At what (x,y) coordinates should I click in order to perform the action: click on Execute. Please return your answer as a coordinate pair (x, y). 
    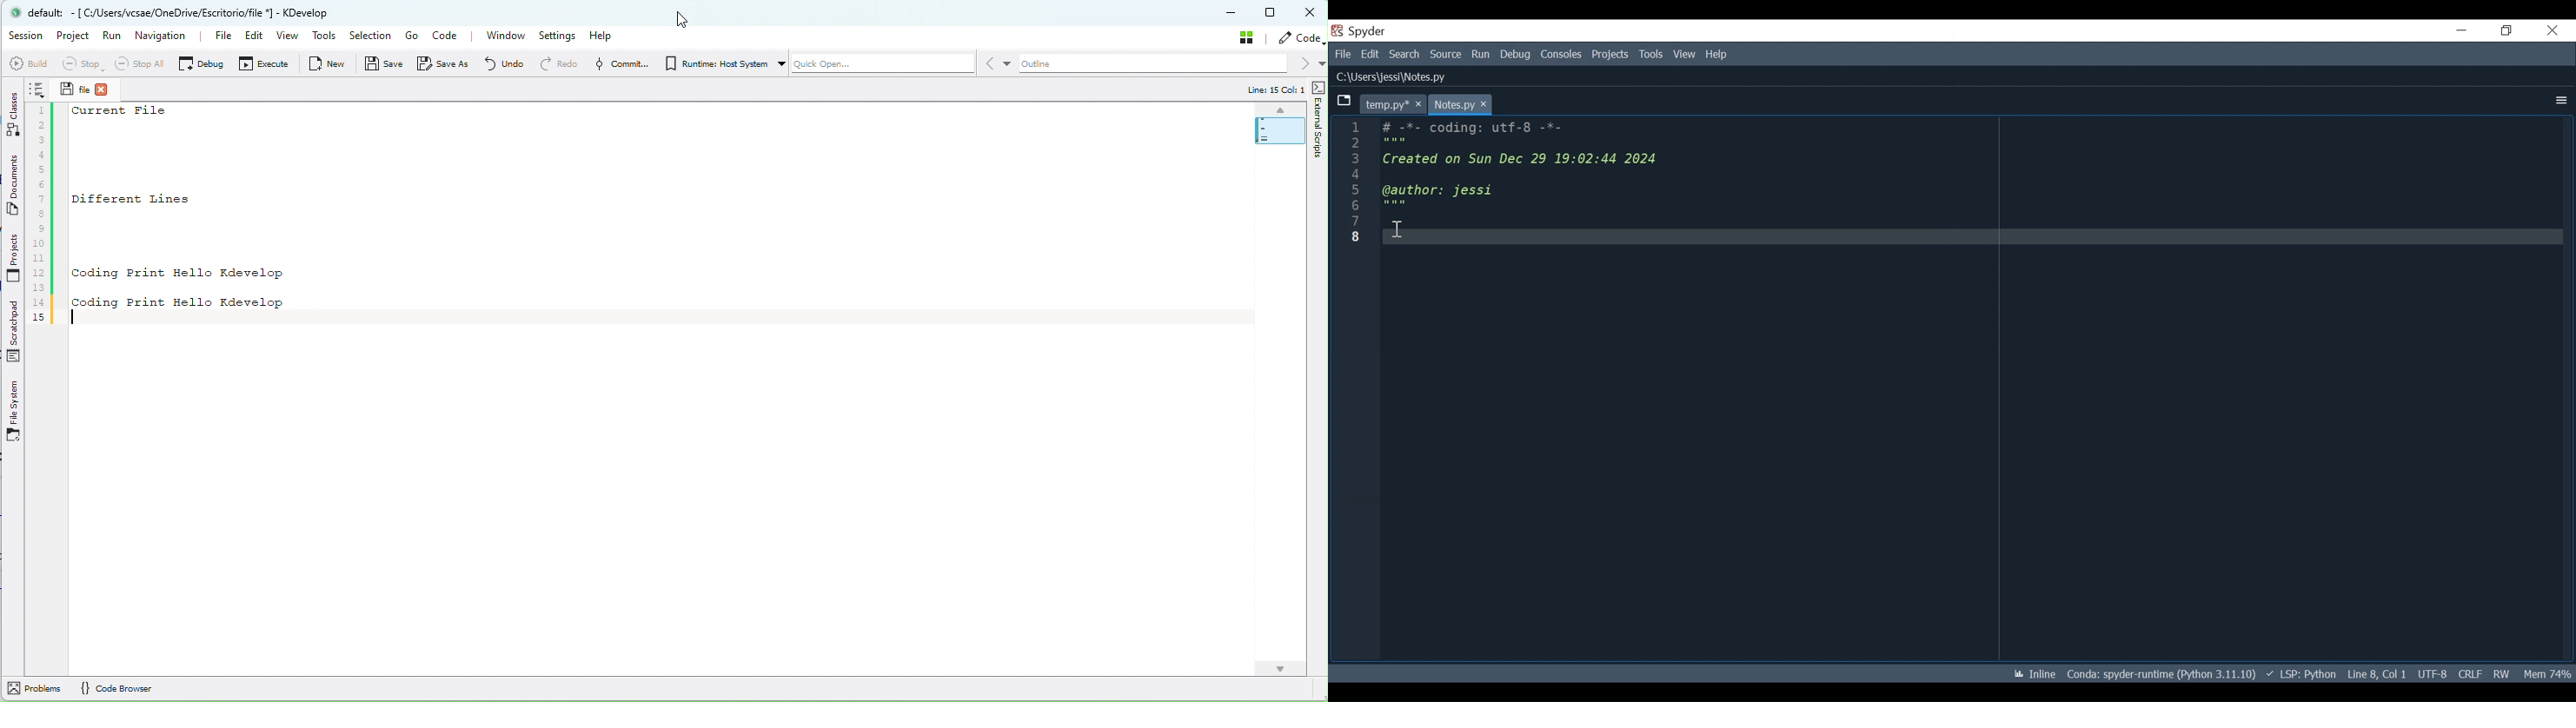
    Looking at the image, I should click on (266, 66).